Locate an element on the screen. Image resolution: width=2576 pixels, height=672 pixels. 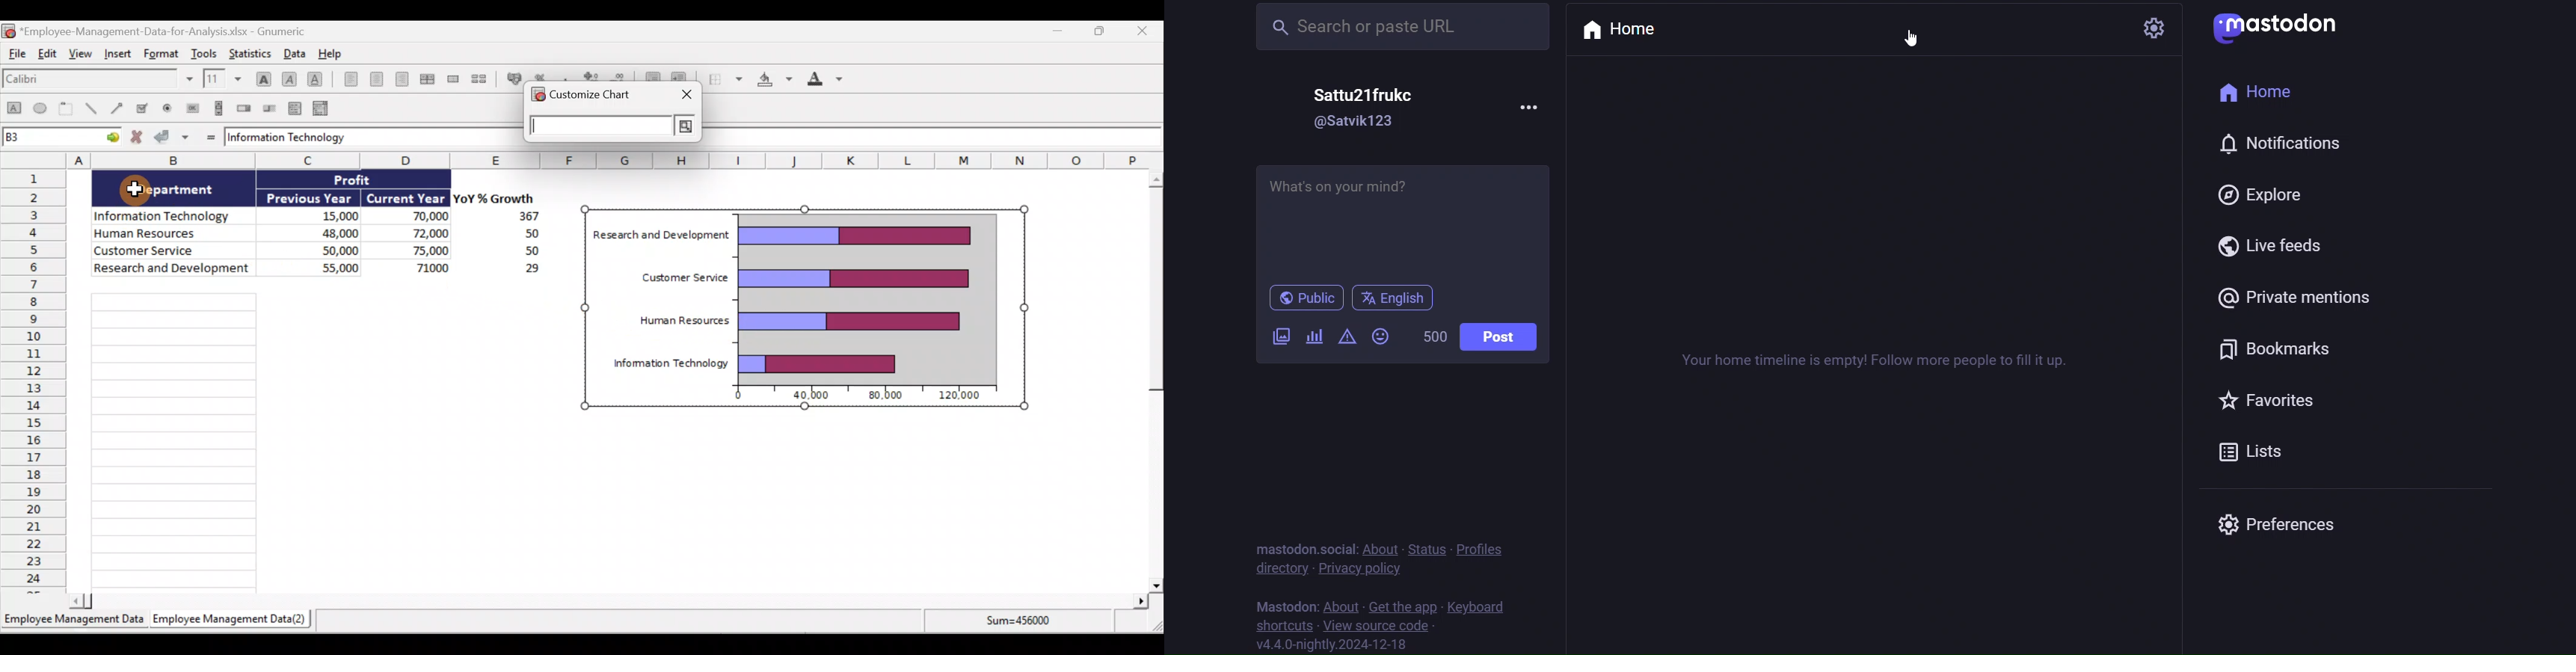
Create a combo box is located at coordinates (323, 109).